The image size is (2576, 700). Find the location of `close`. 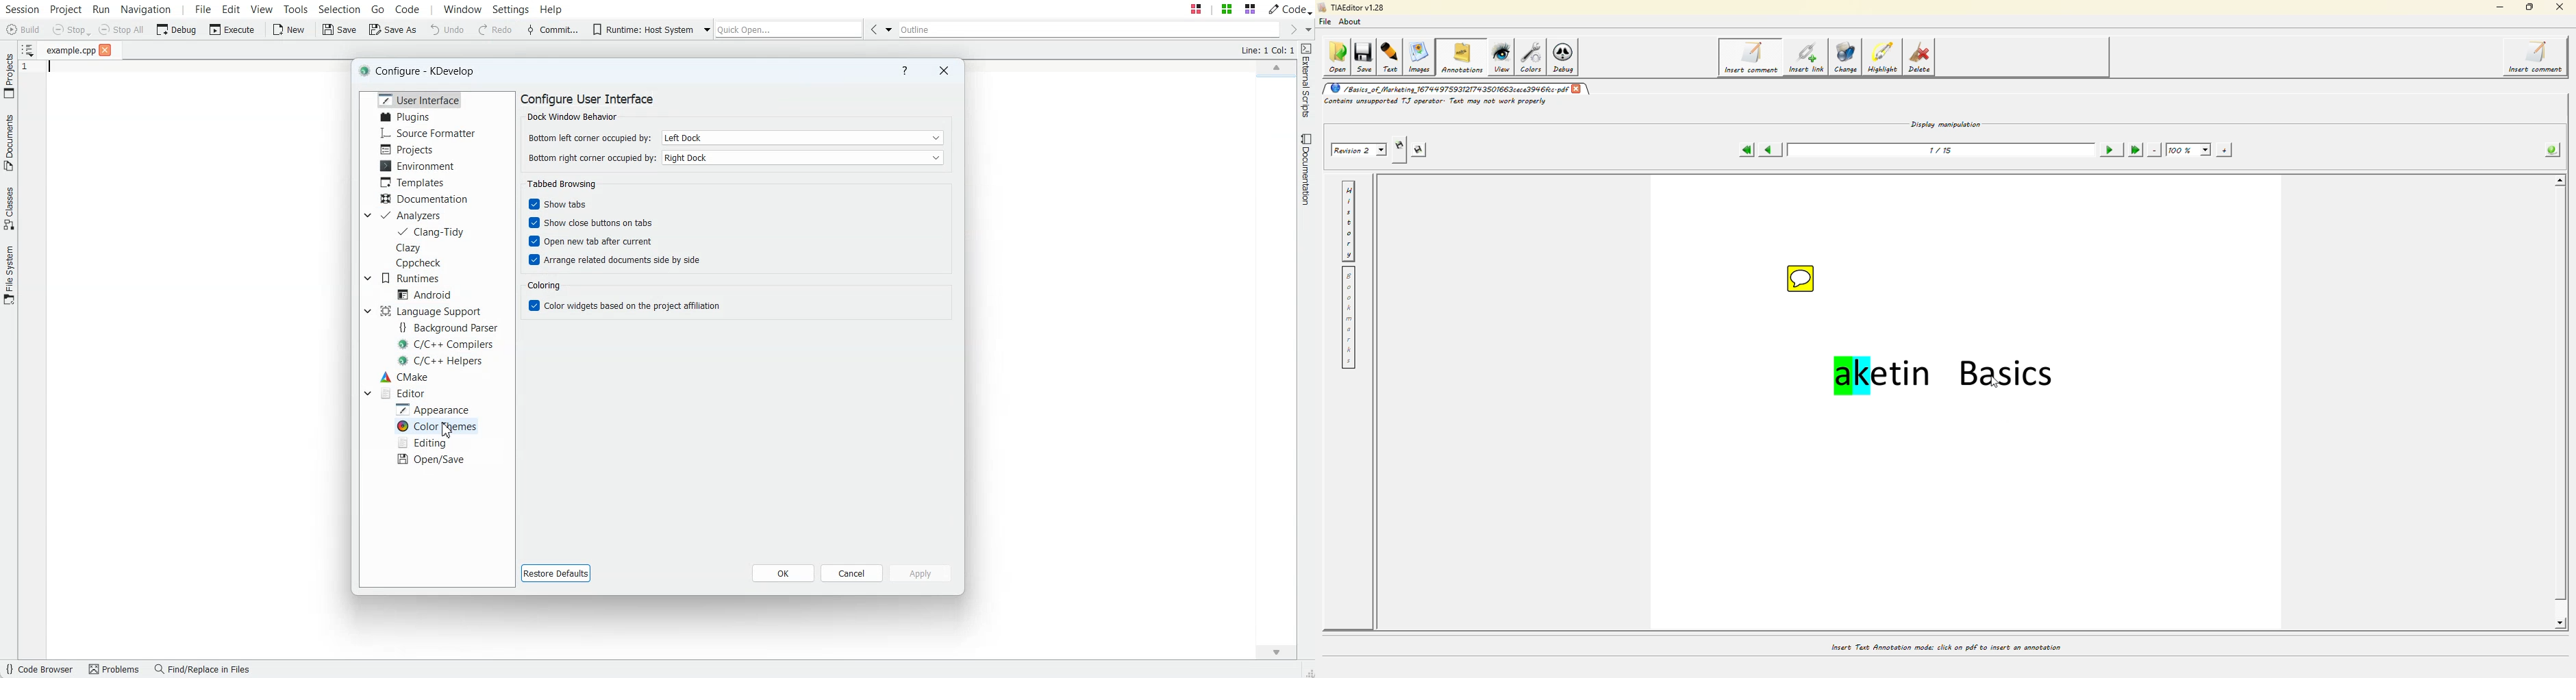

close is located at coordinates (105, 51).